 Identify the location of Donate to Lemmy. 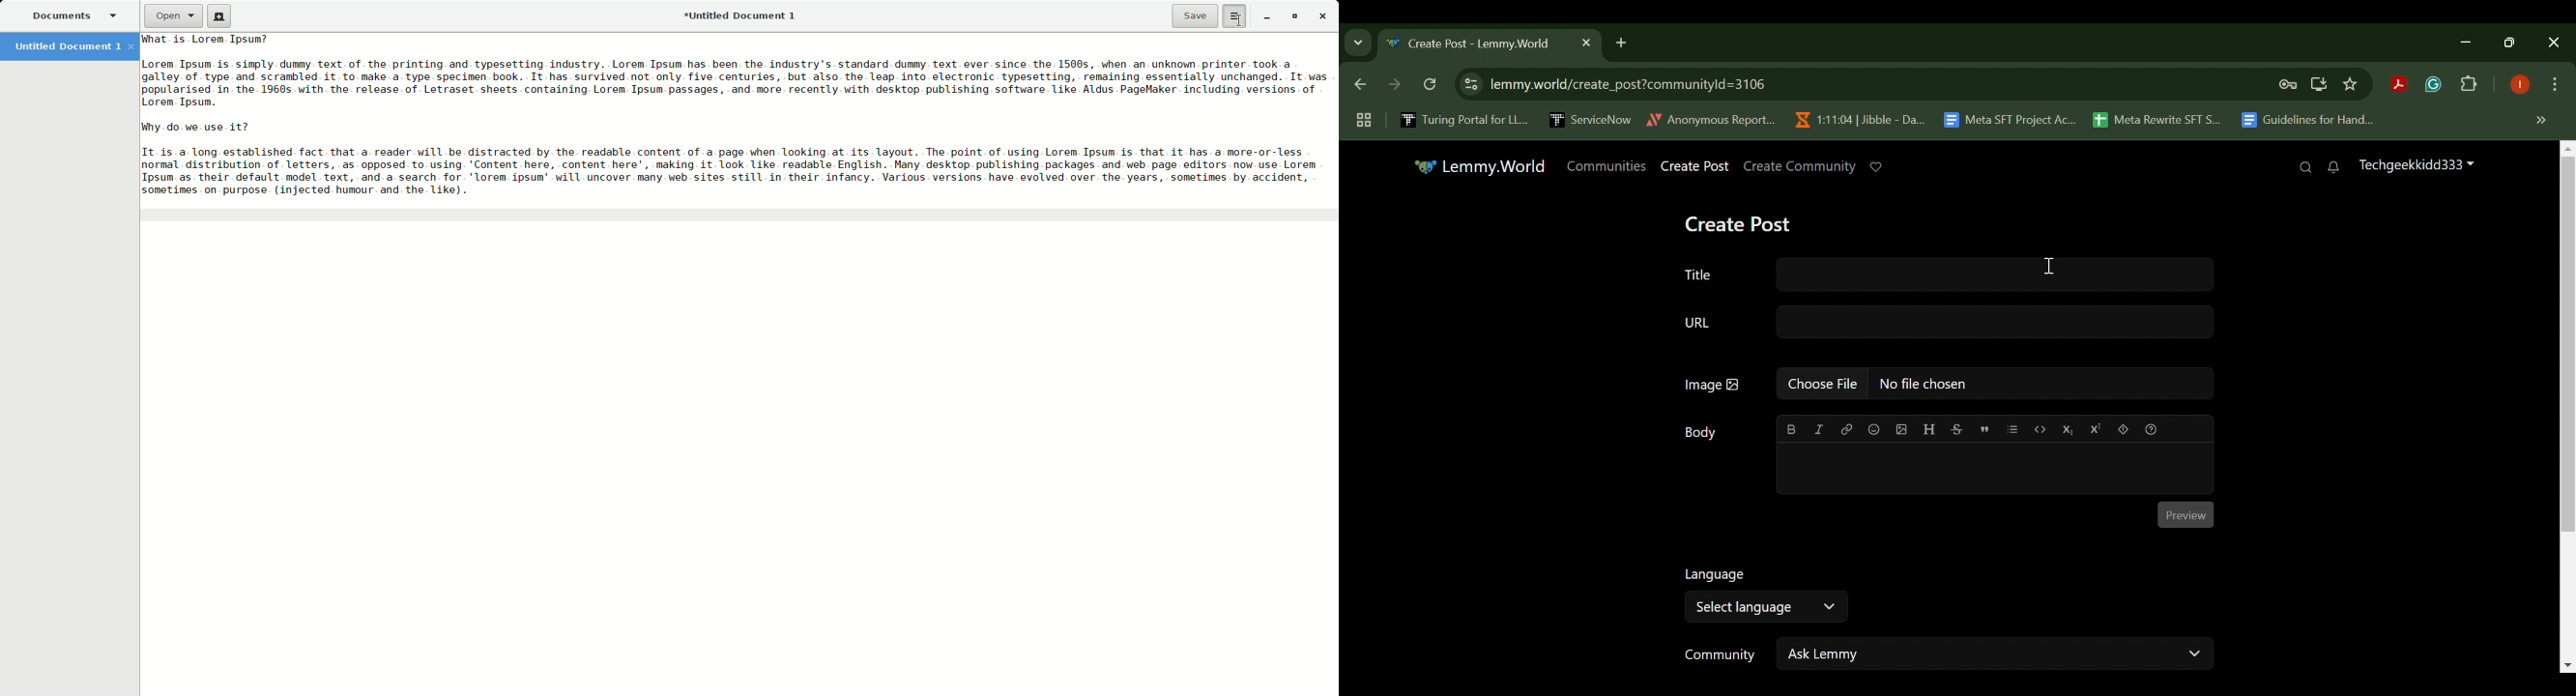
(1876, 167).